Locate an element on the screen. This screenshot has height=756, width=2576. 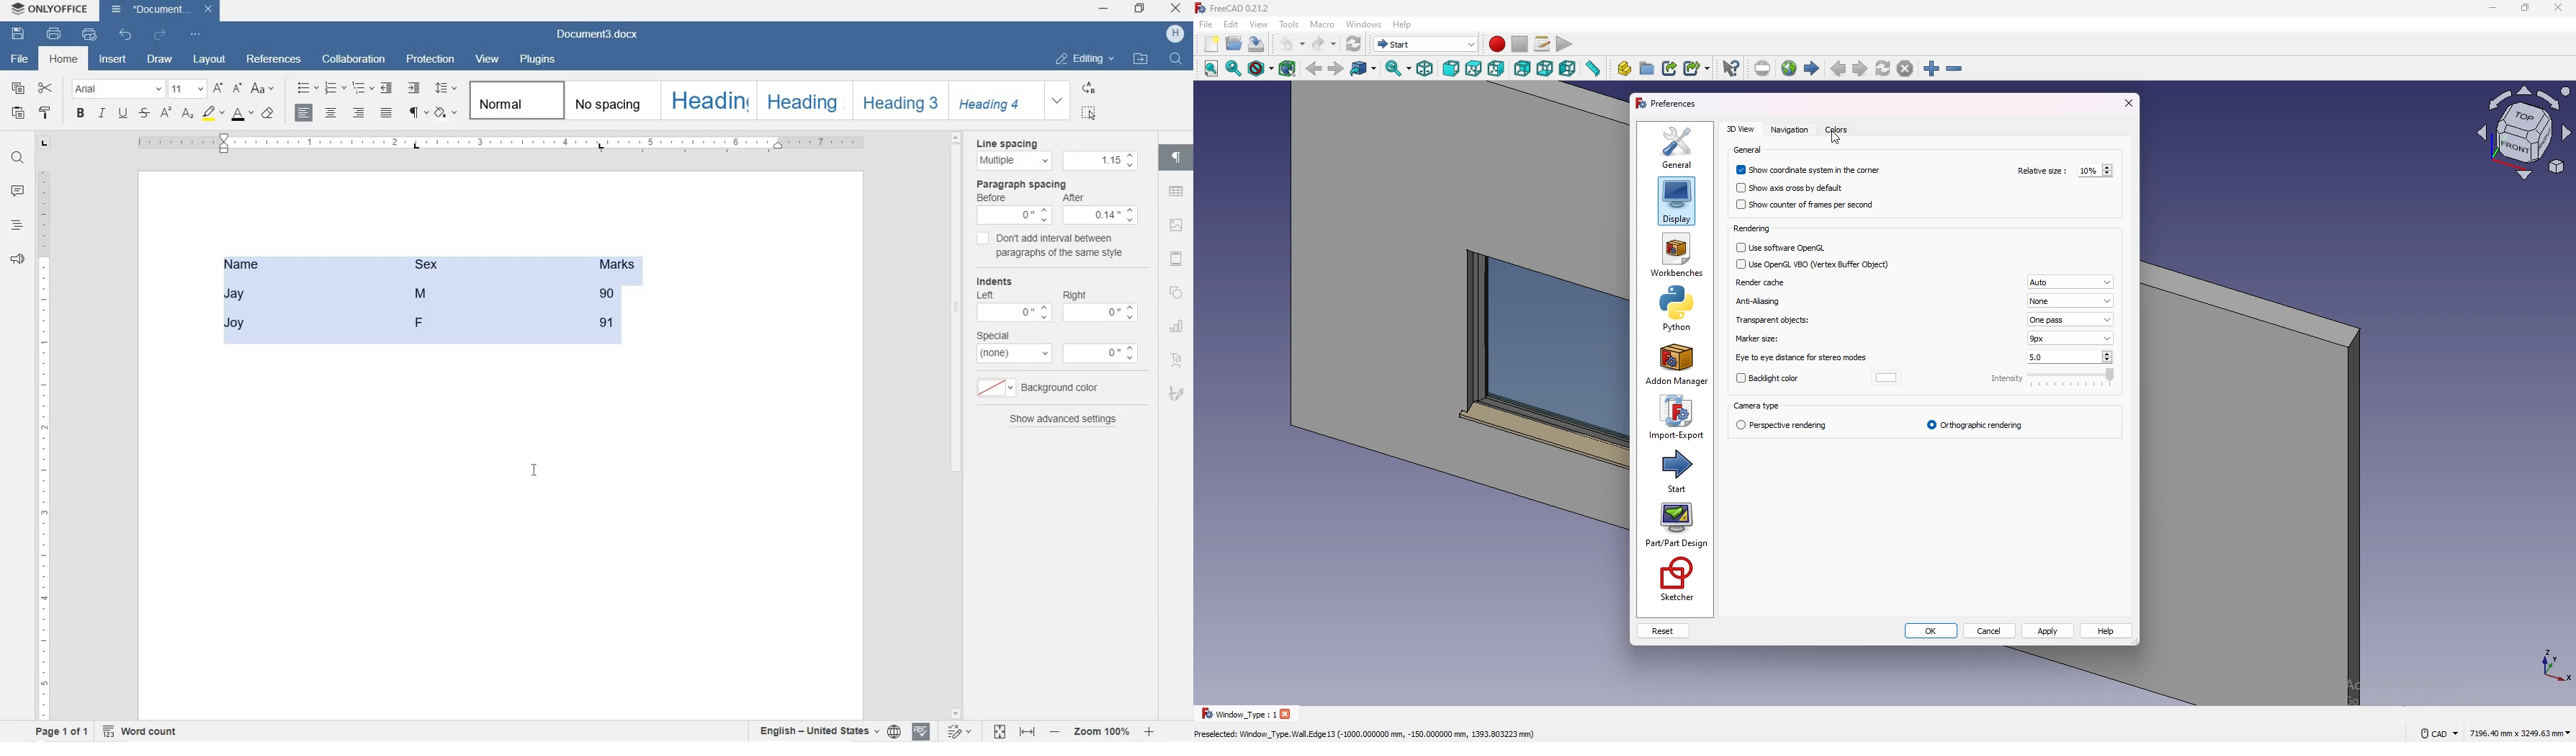
PARAGRAPH LINE SPACING is located at coordinates (445, 89).